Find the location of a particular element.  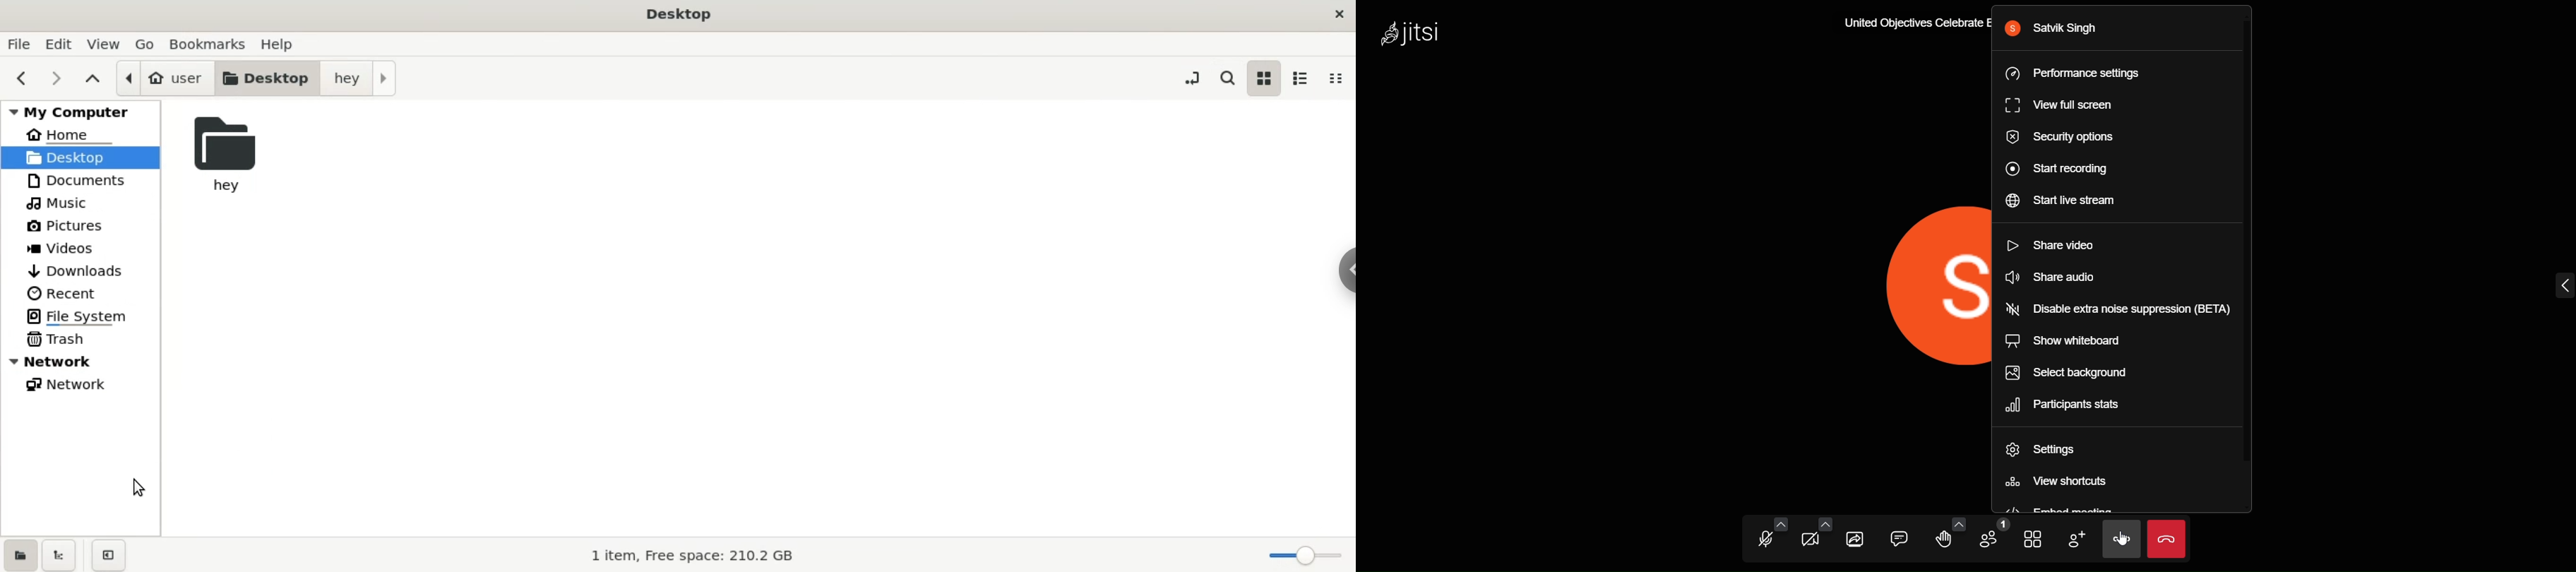

close is located at coordinates (1337, 14).